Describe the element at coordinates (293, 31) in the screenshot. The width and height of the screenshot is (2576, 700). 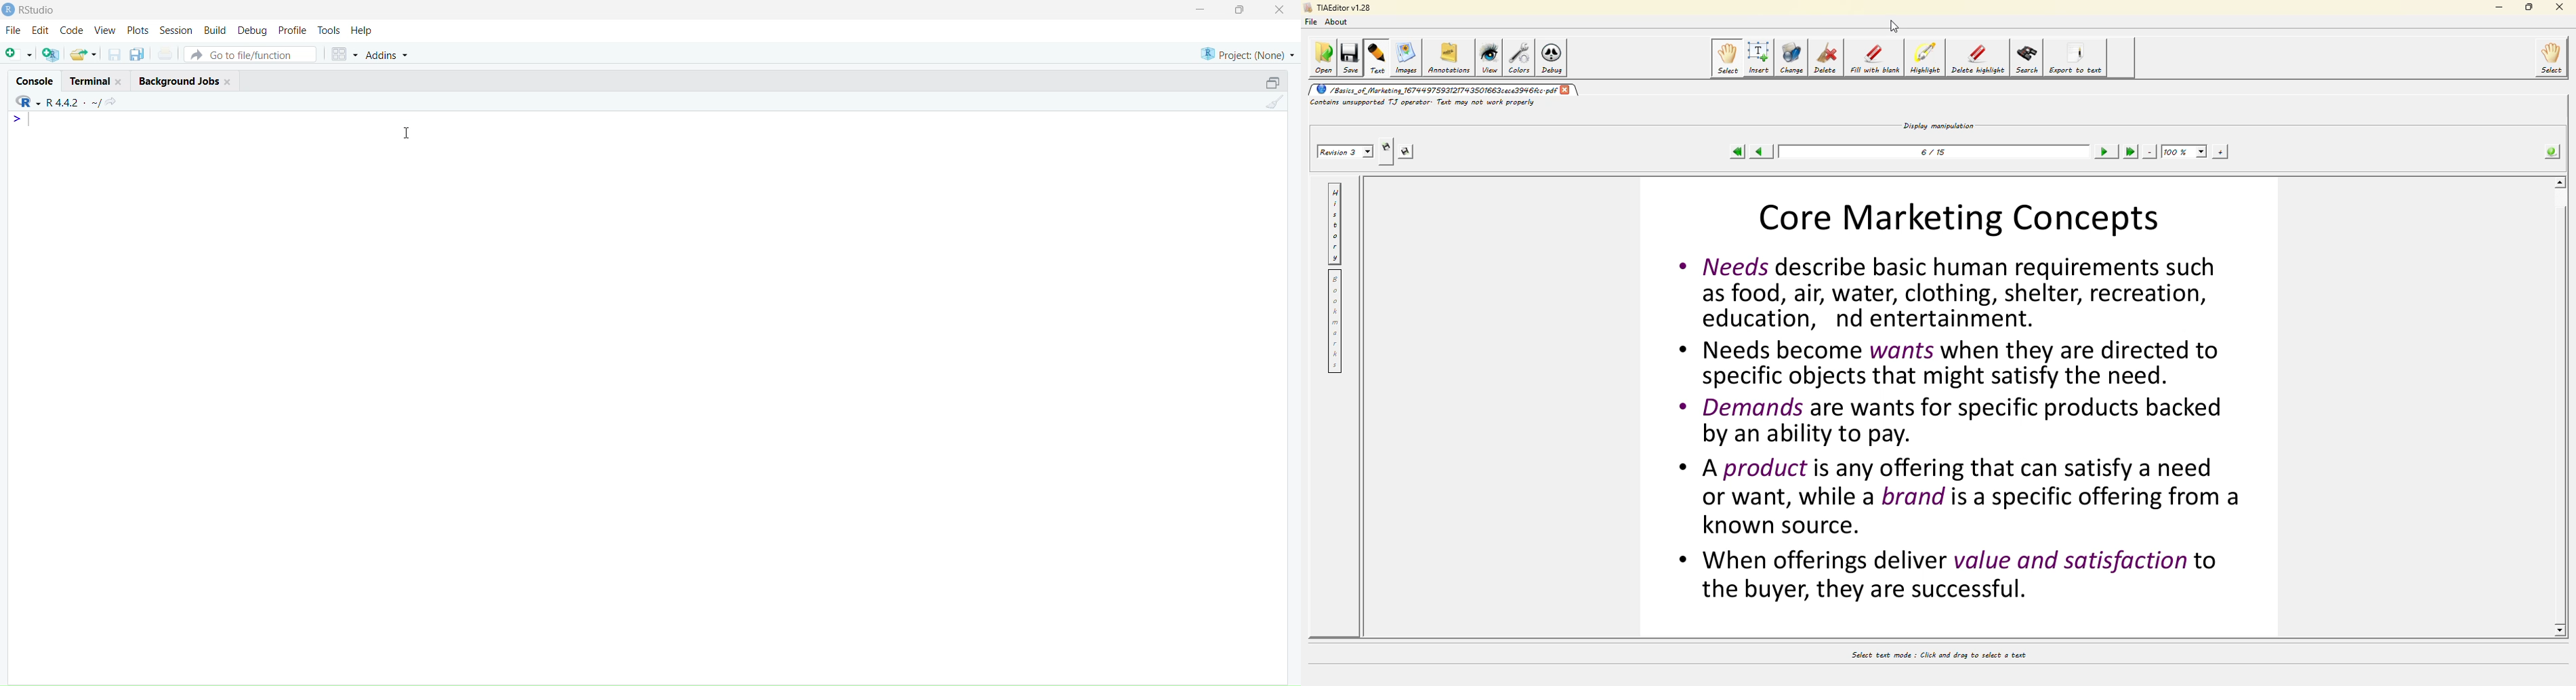
I see `profile` at that location.